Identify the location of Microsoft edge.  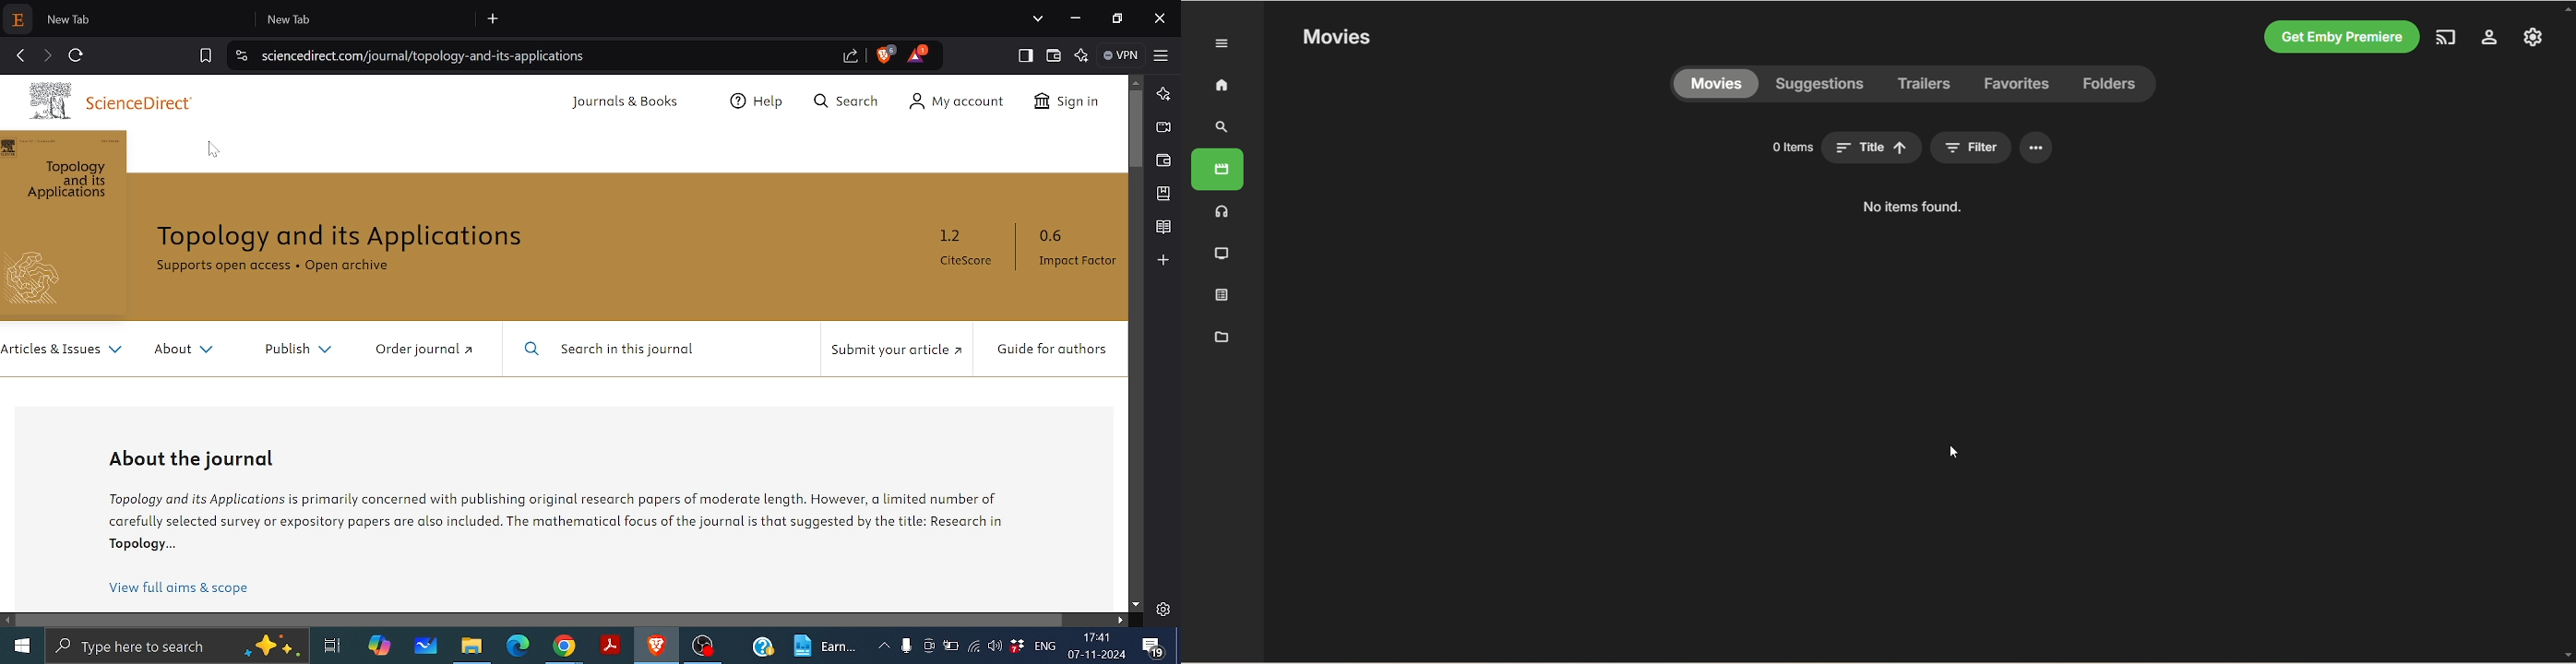
(521, 649).